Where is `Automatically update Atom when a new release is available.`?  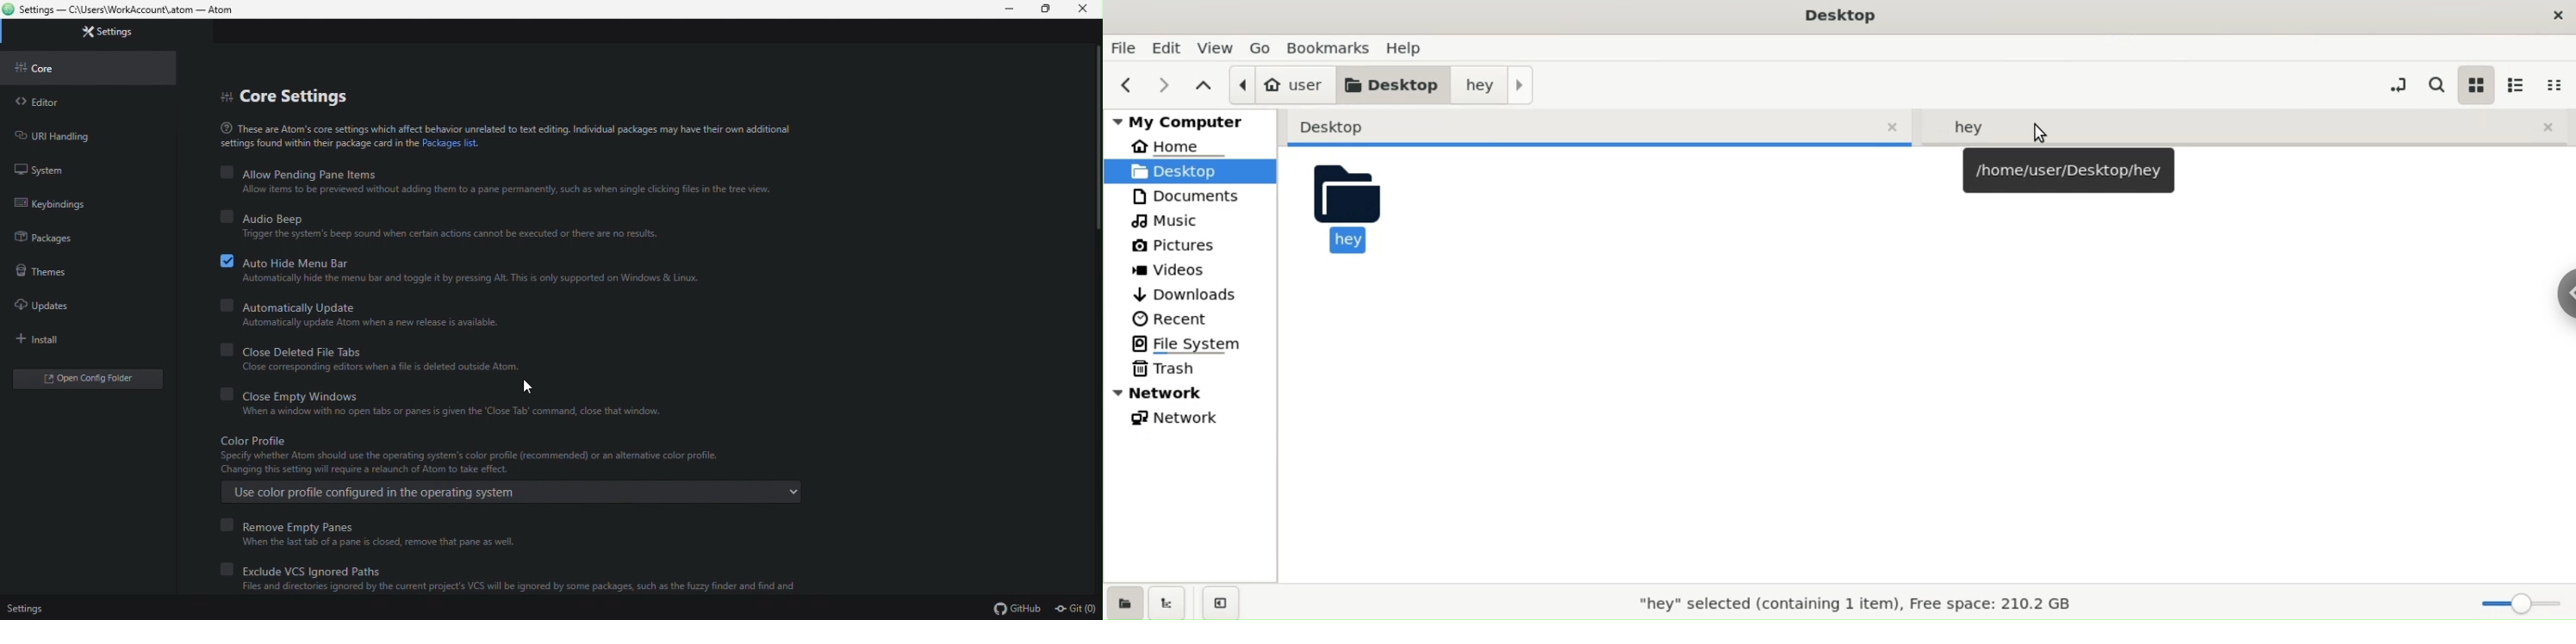 Automatically update Atom when a new release is available. is located at coordinates (390, 322).